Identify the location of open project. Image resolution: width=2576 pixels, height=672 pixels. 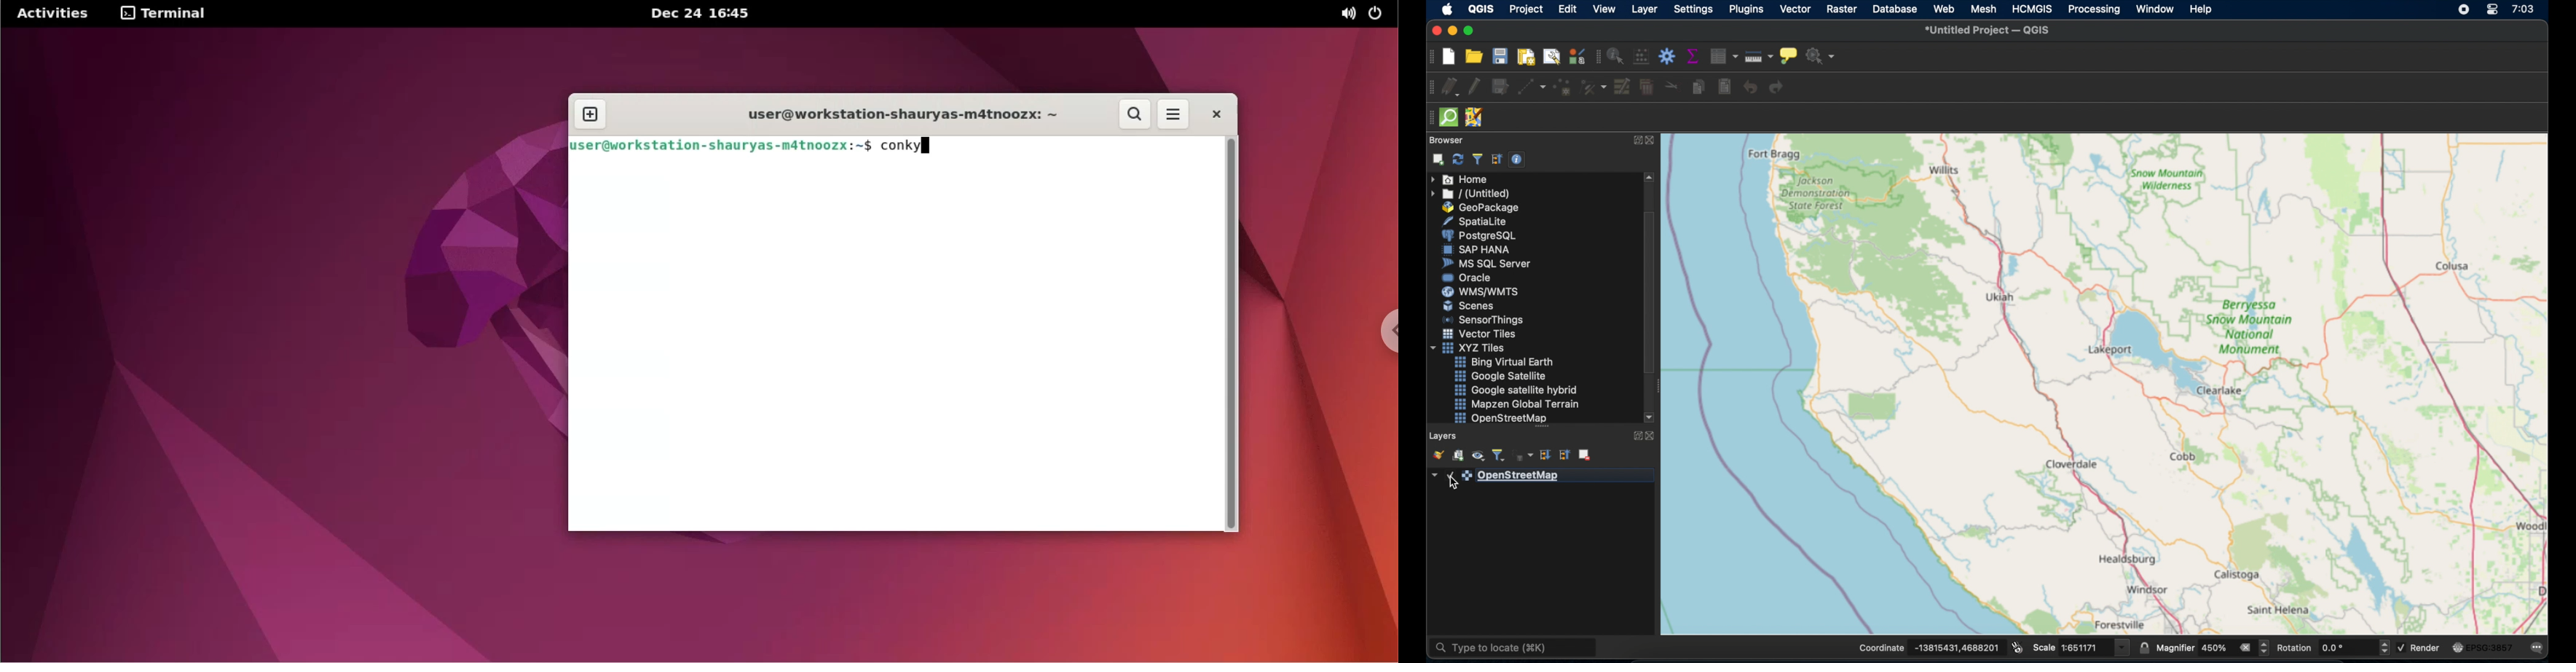
(1475, 56).